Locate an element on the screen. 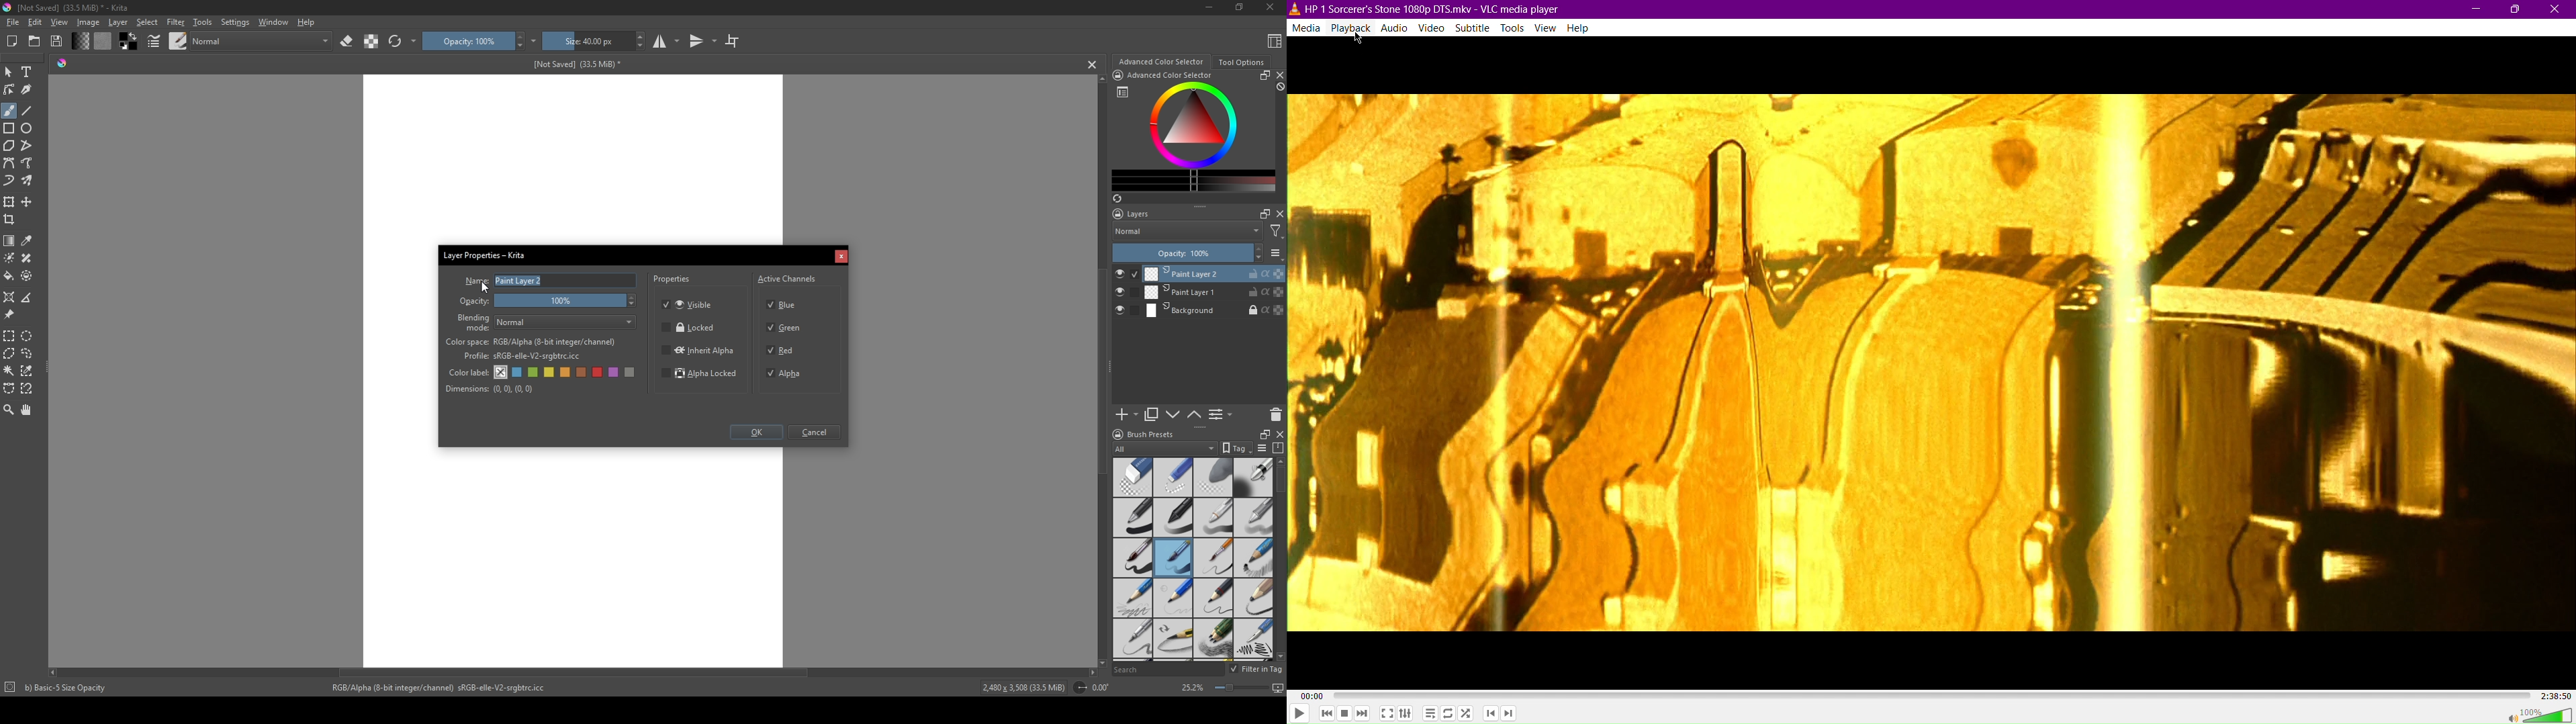  color is located at coordinates (127, 42).